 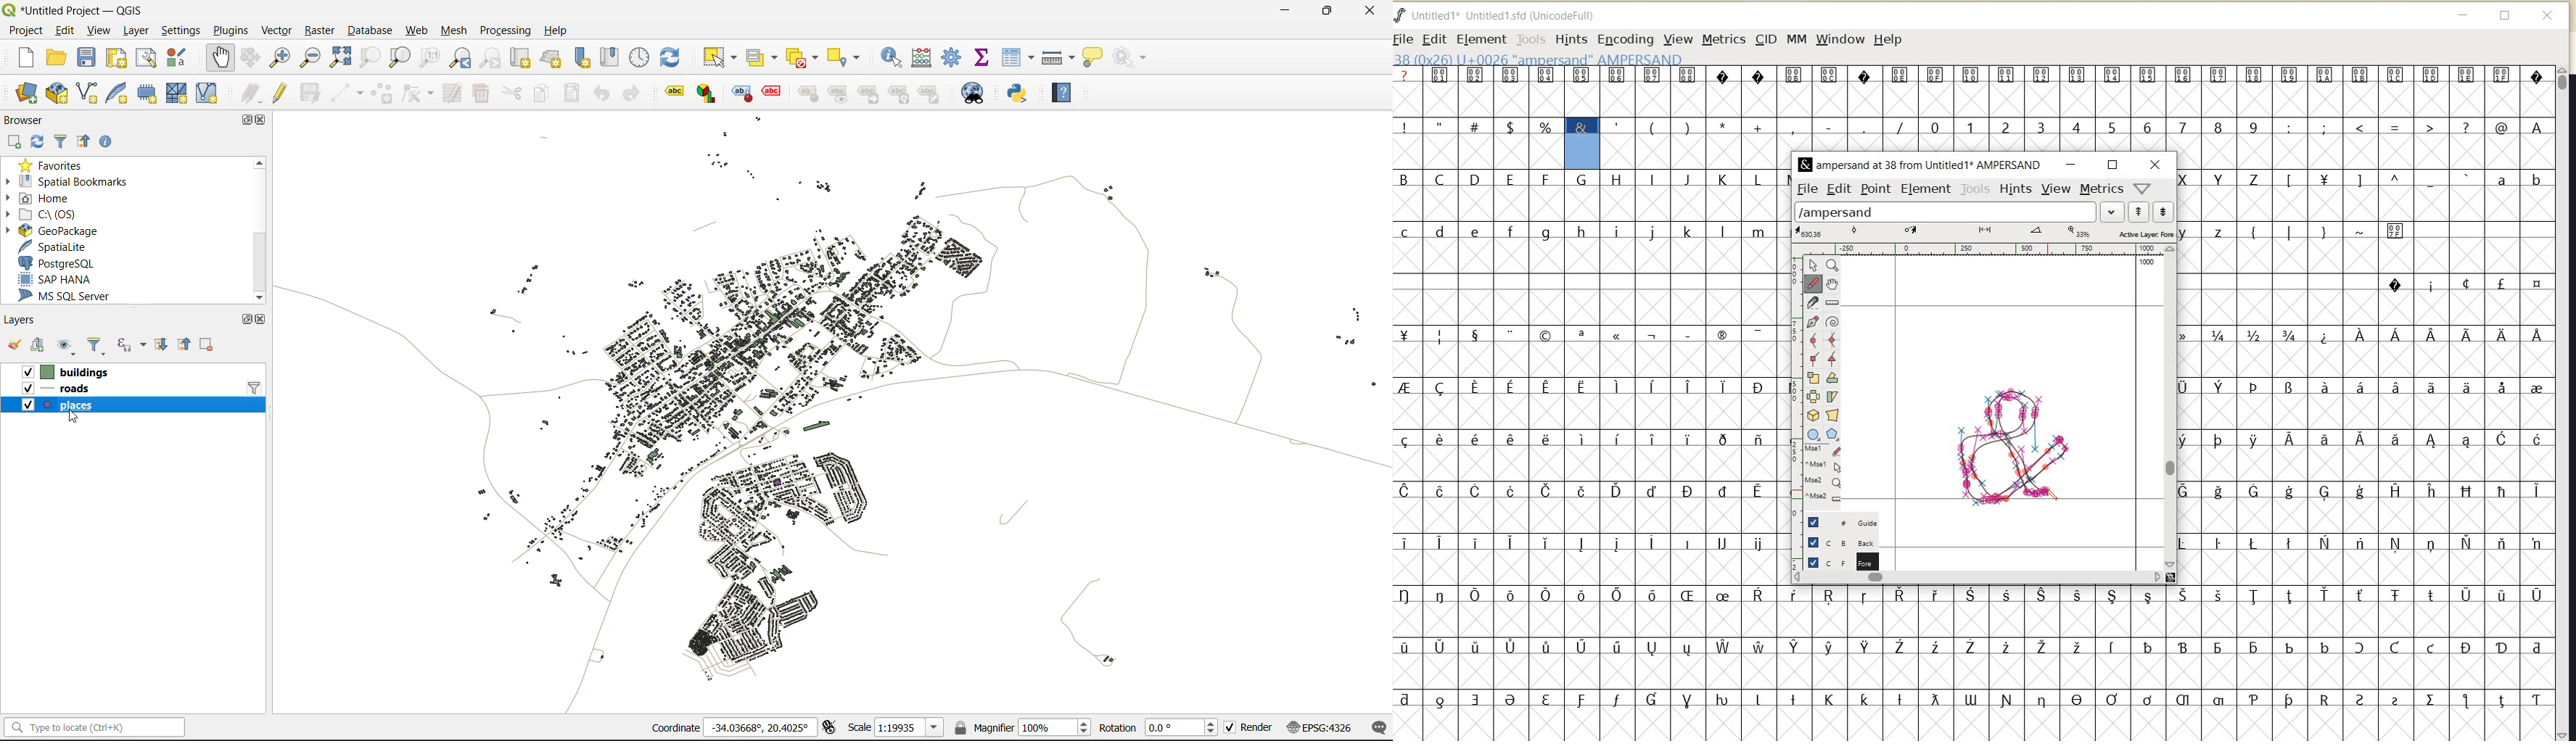 I want to click on minimize, so click(x=2462, y=16).